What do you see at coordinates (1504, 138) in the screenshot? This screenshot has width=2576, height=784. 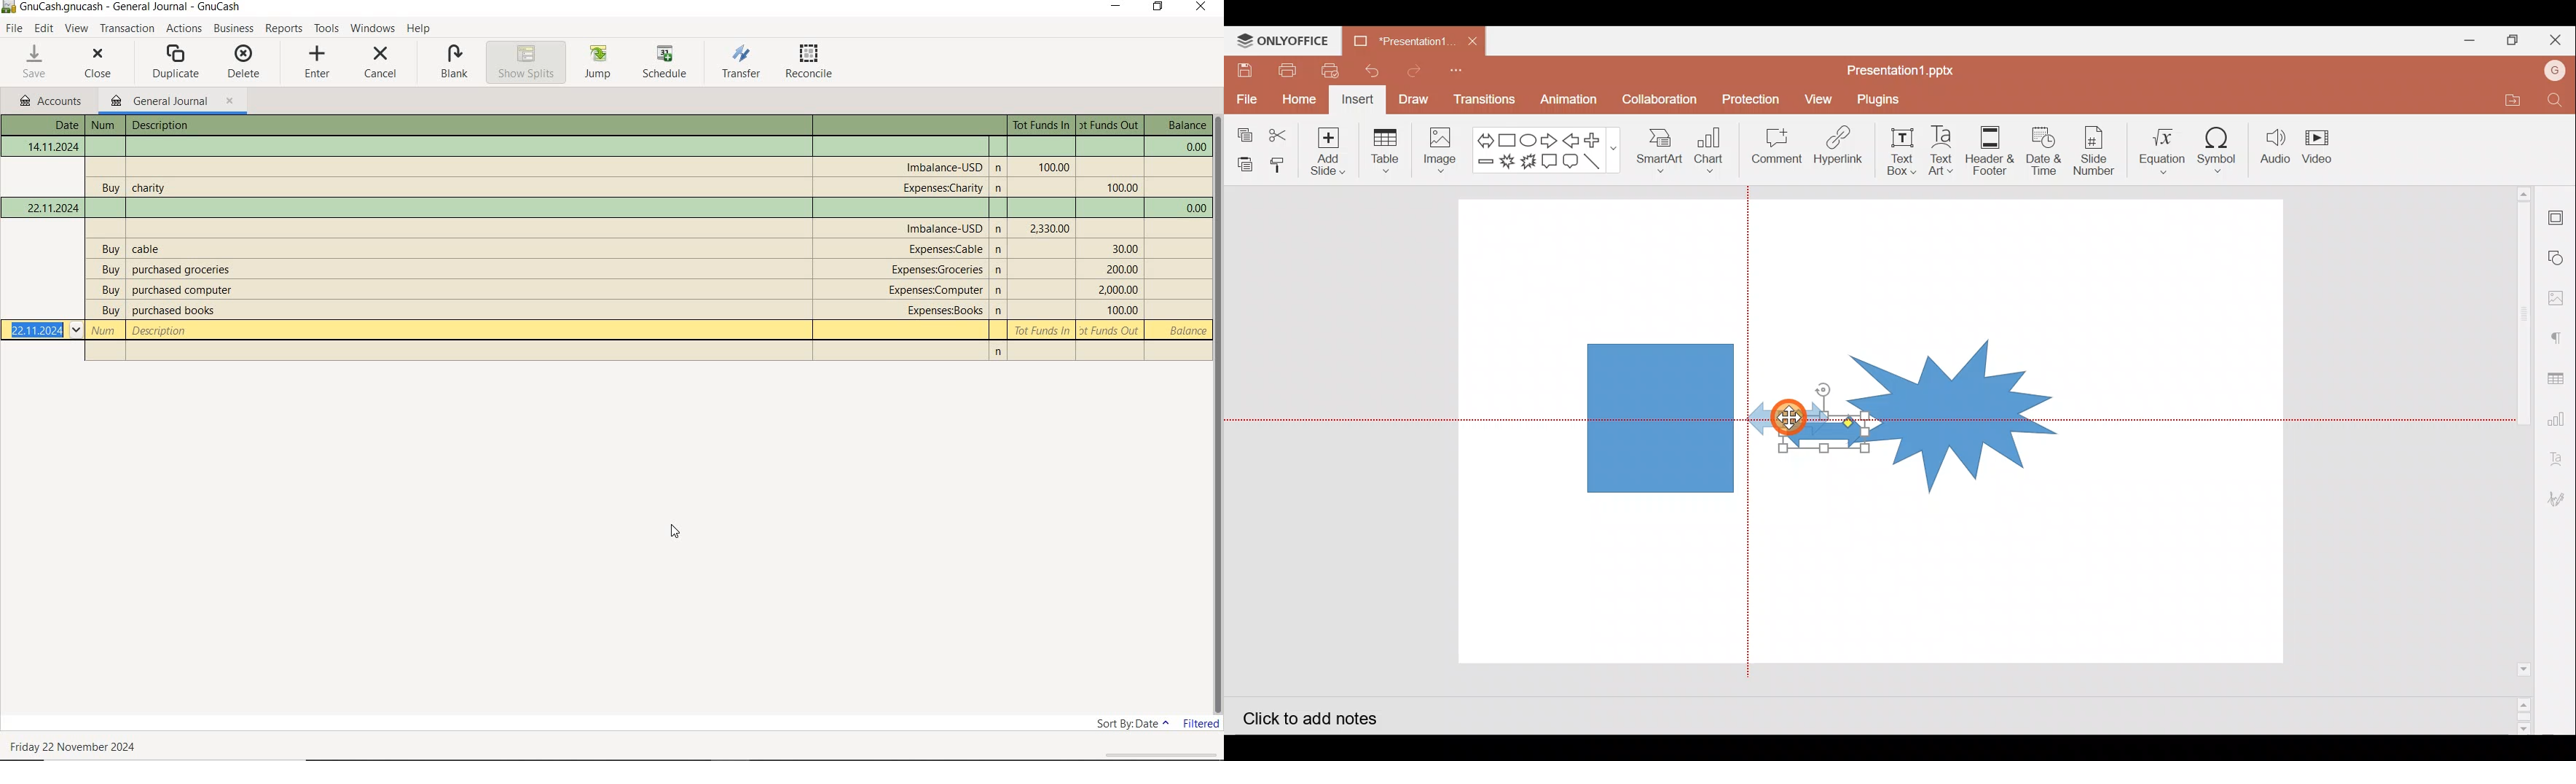 I see `Rectangle` at bounding box center [1504, 138].